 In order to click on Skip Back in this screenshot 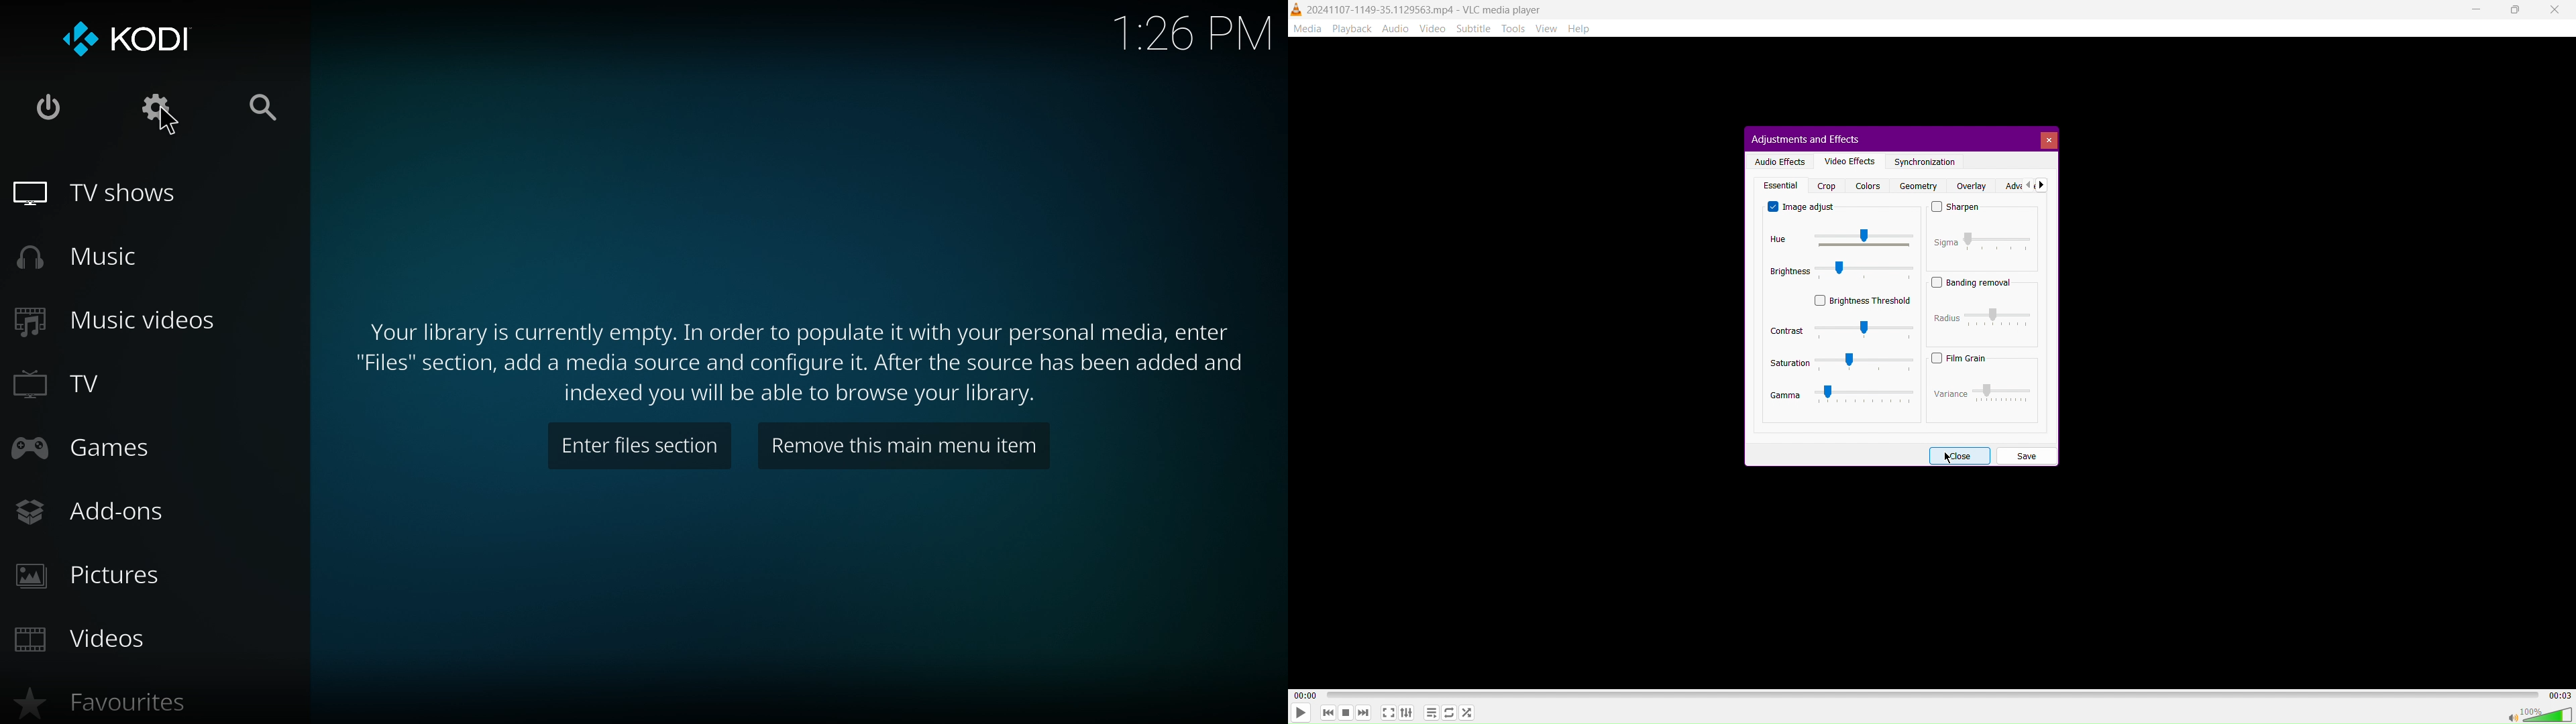, I will do `click(1327, 713)`.